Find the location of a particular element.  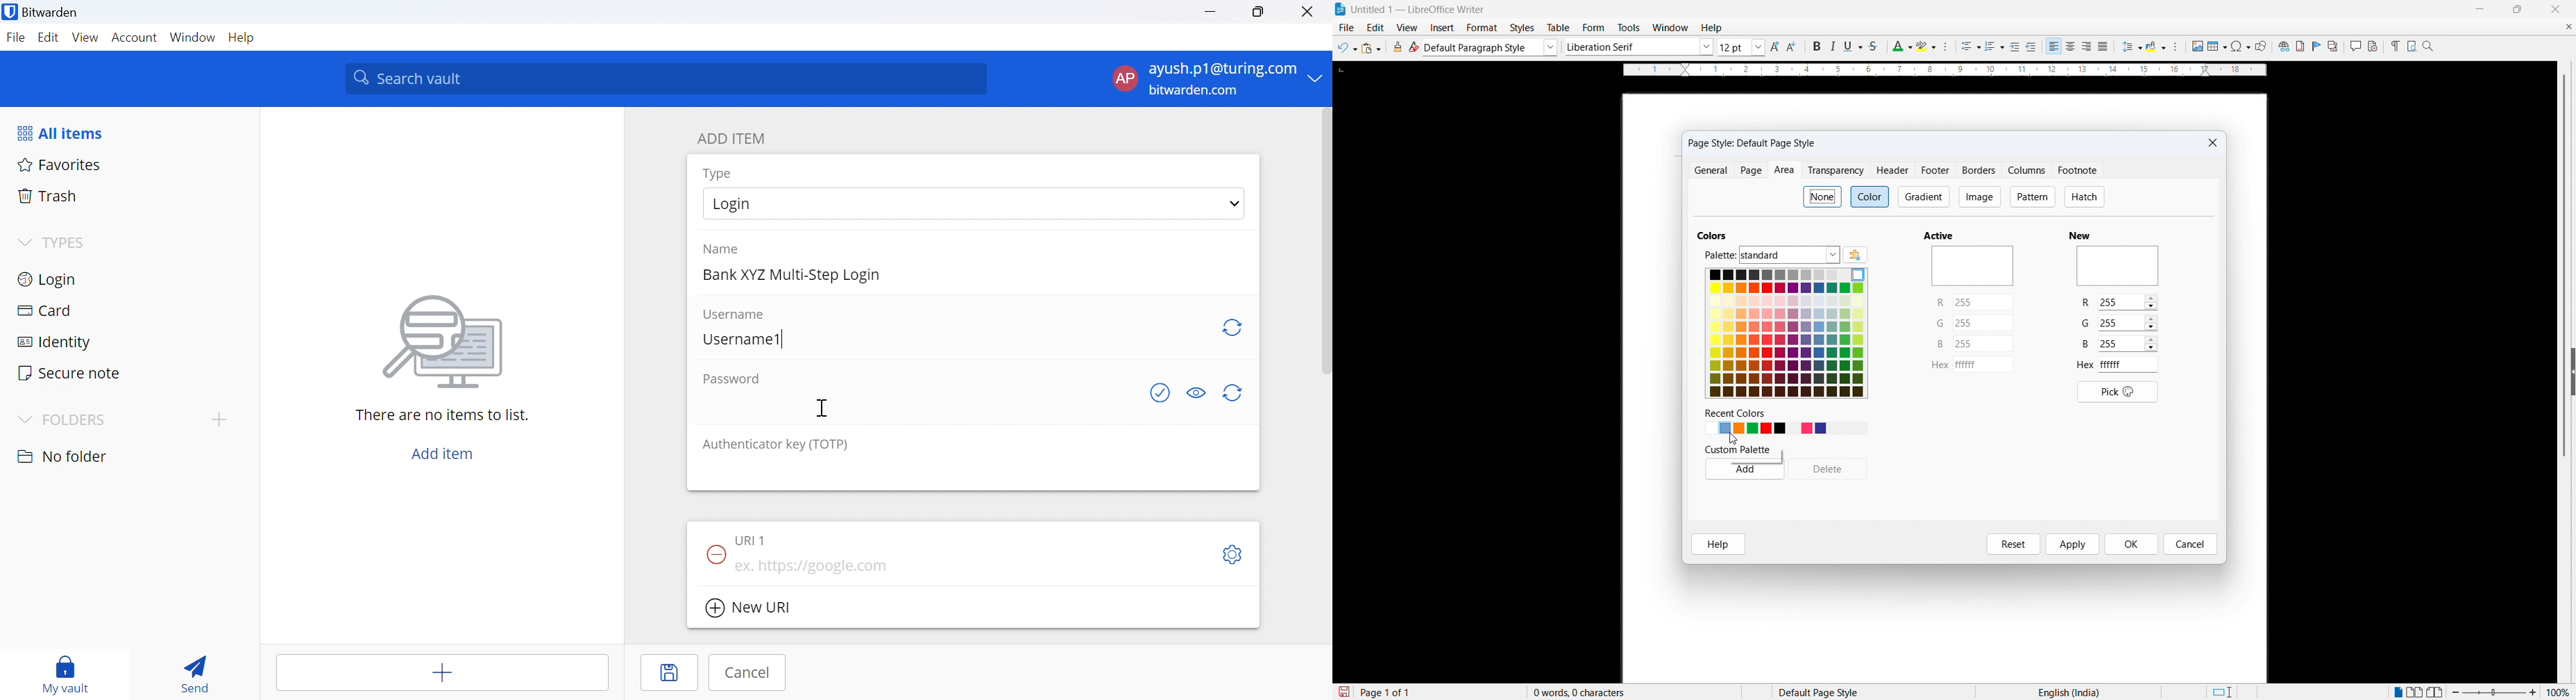

Tools  is located at coordinates (1628, 28).